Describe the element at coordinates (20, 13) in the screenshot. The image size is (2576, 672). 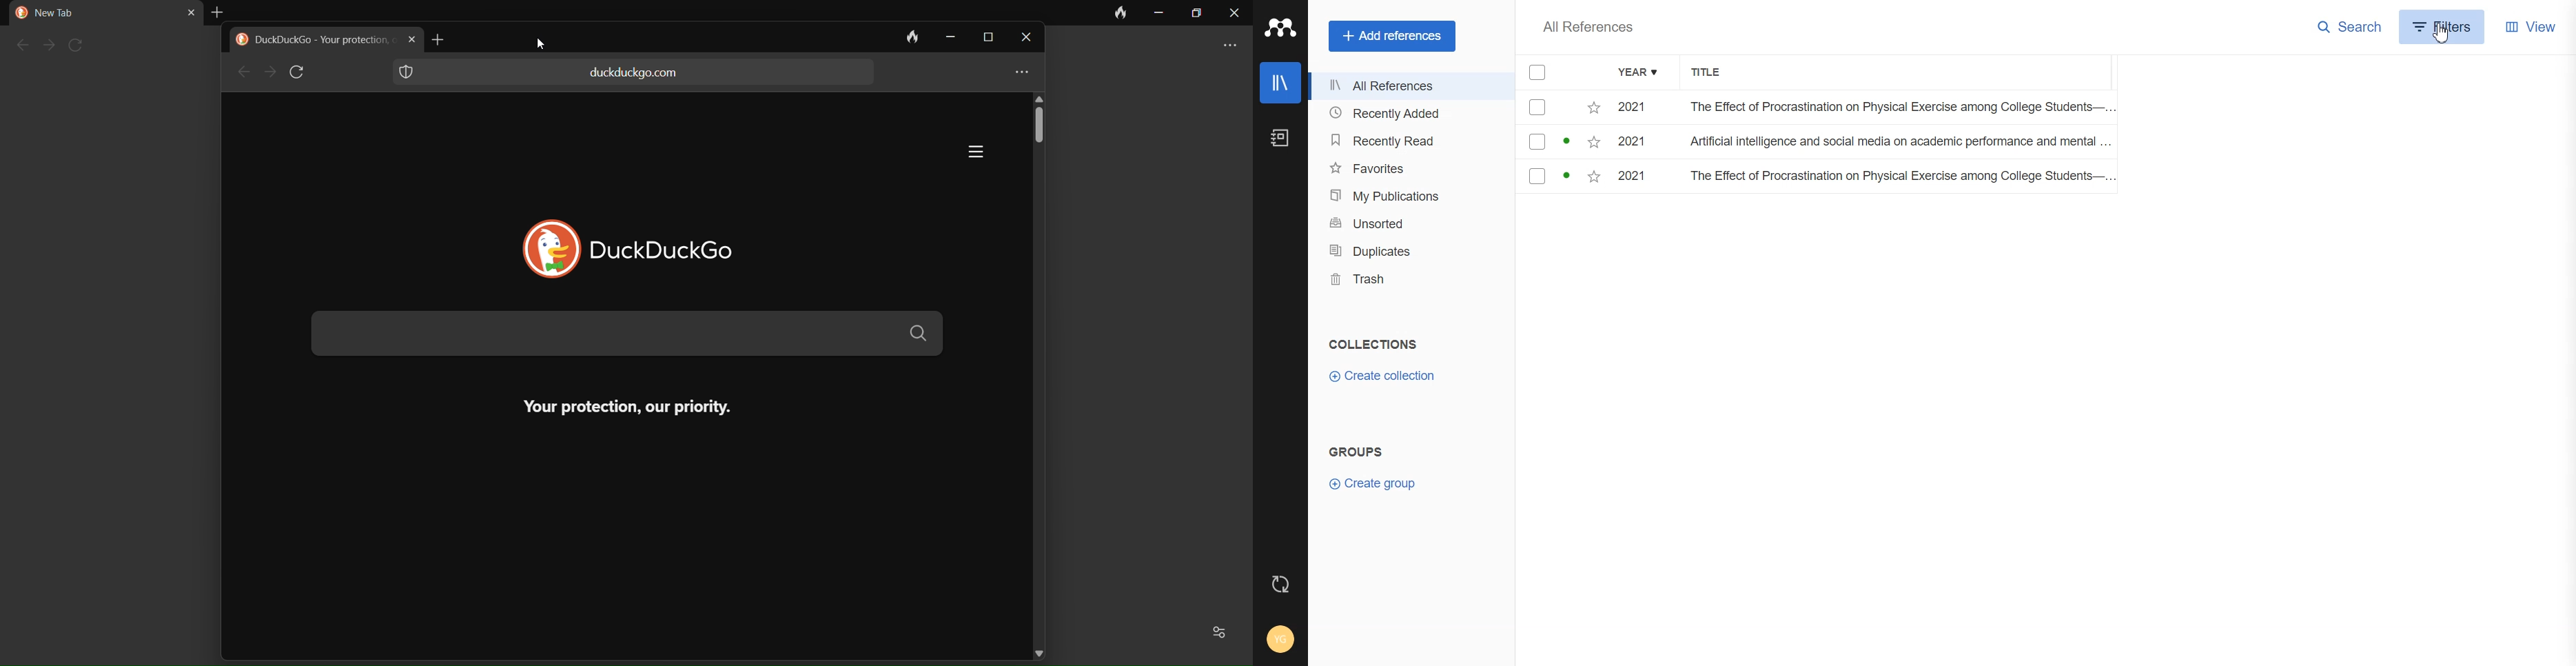
I see `Logo` at that location.